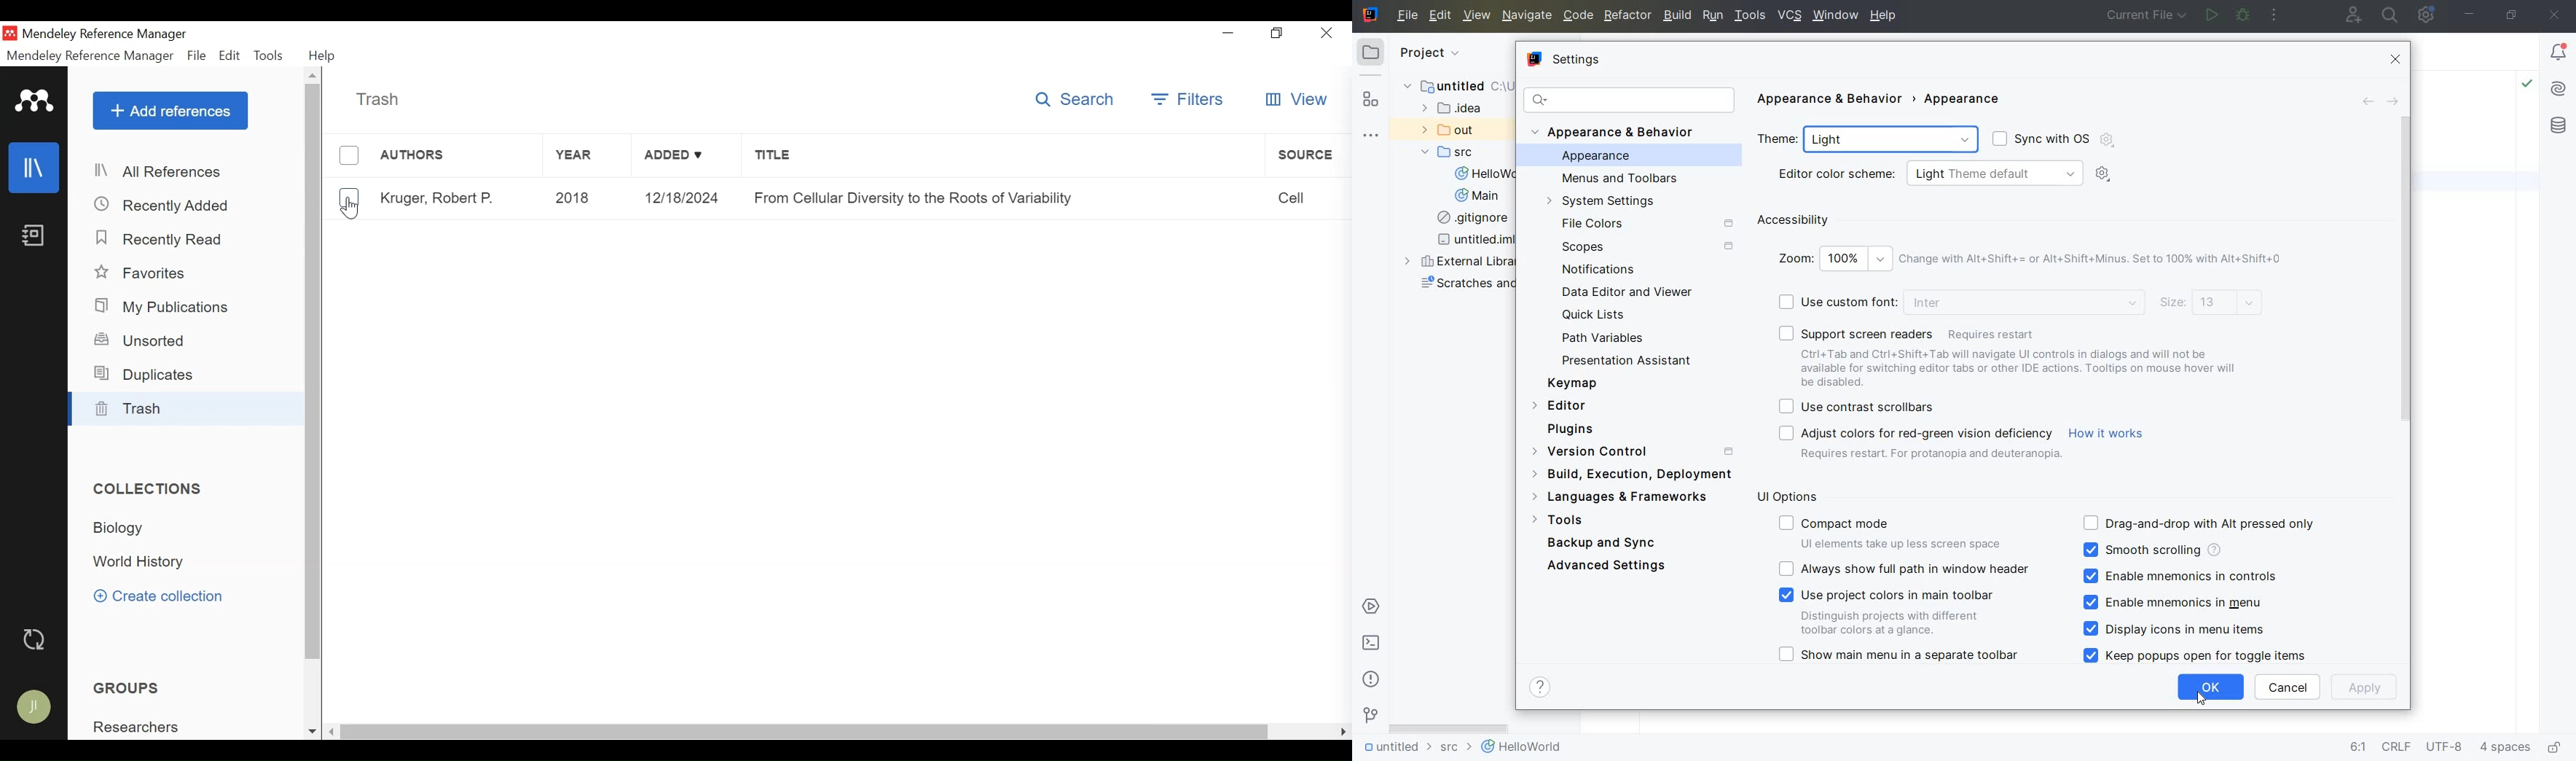 The image size is (2576, 784). What do you see at coordinates (312, 75) in the screenshot?
I see `Scroll Up` at bounding box center [312, 75].